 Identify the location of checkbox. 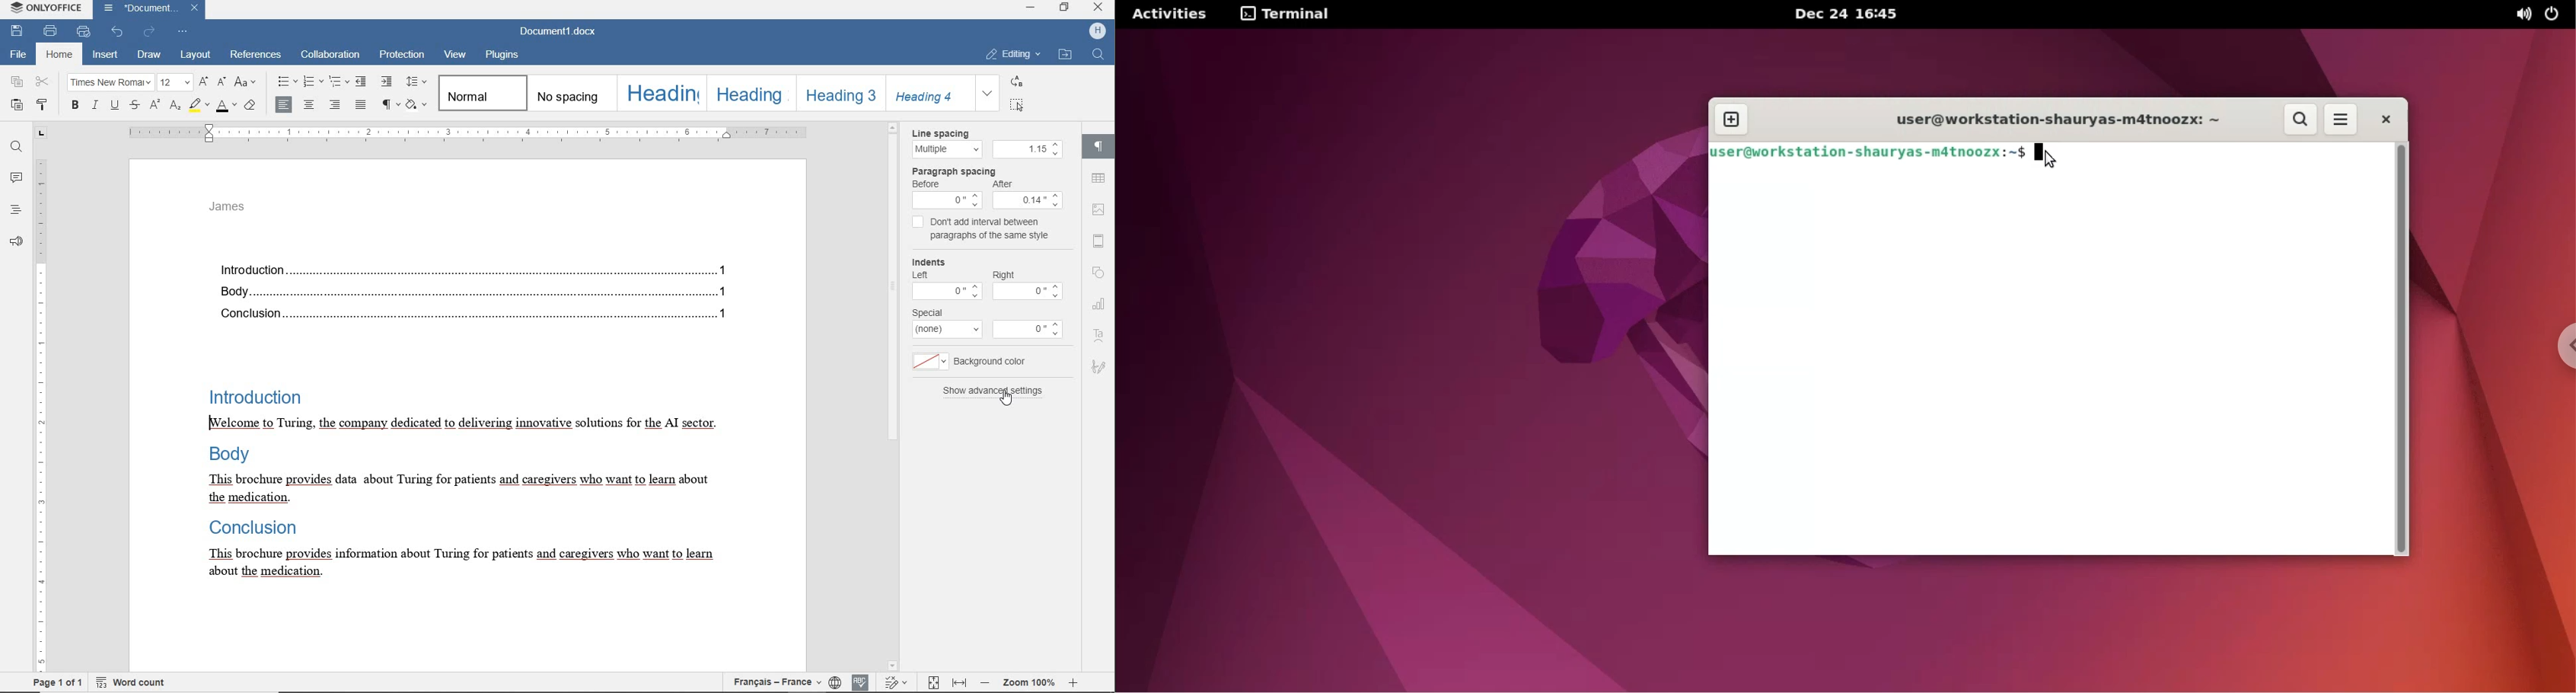
(918, 224).